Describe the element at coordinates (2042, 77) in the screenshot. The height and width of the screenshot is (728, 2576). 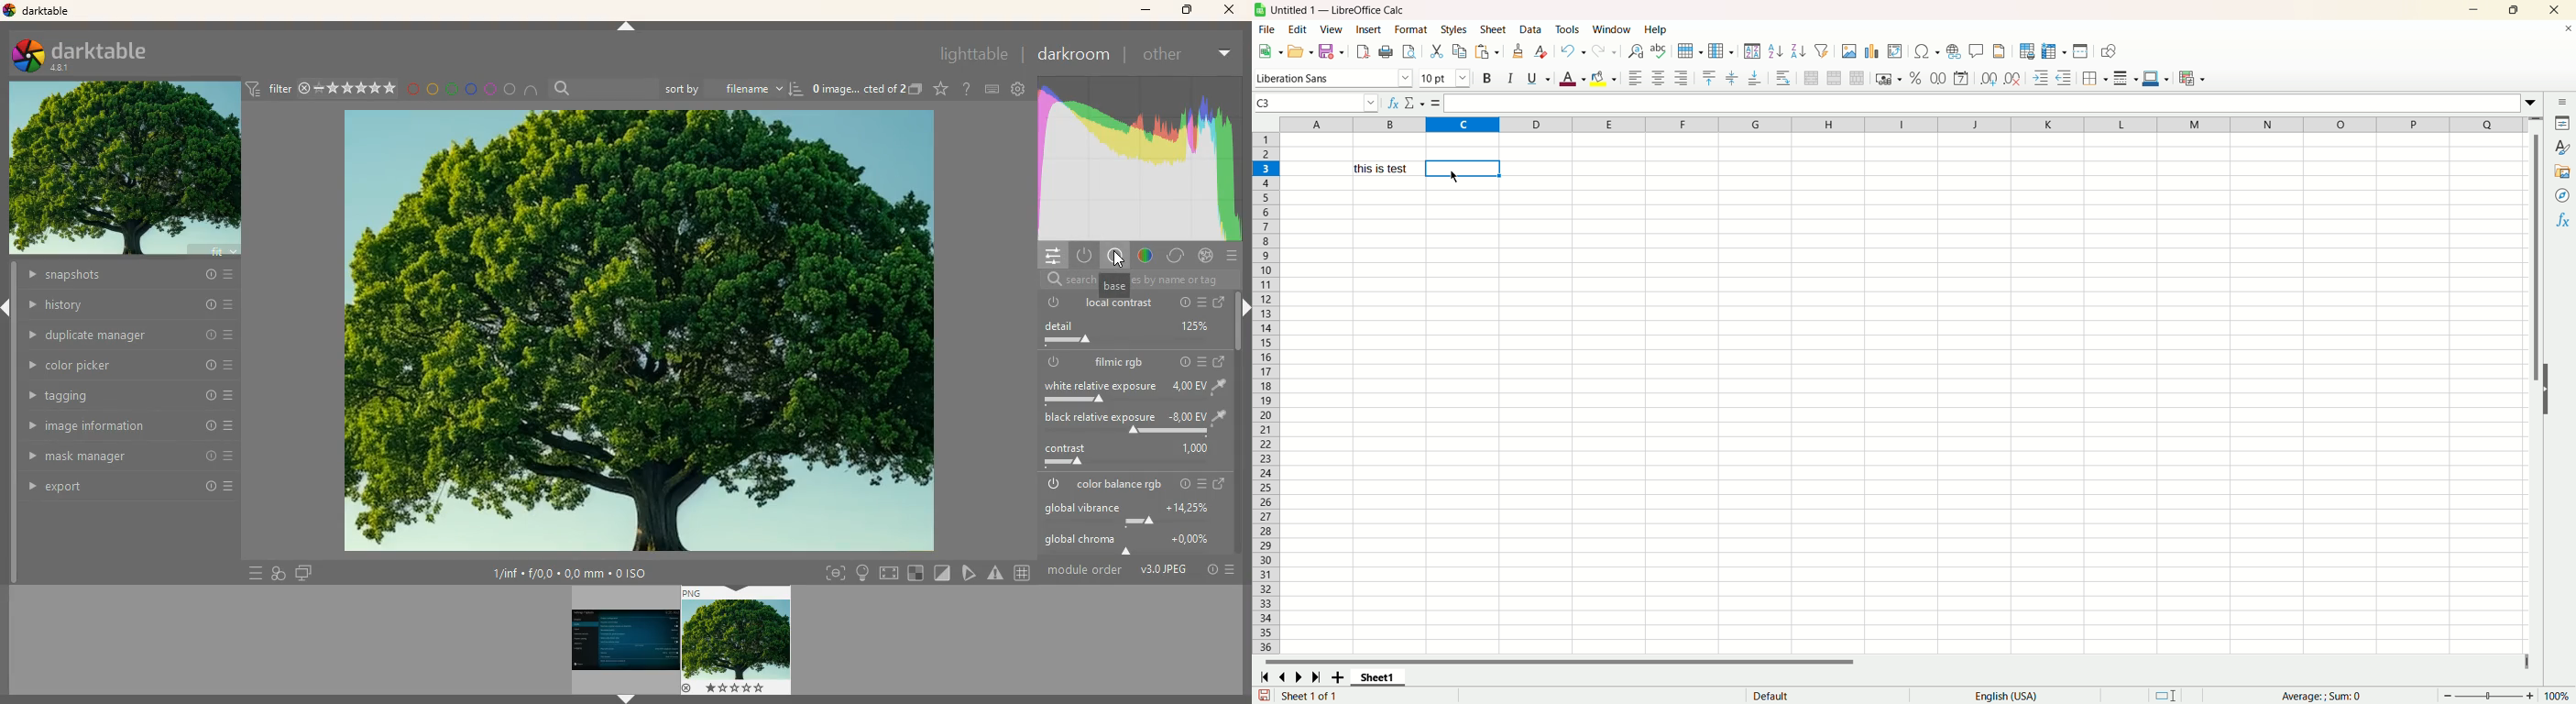
I see `increase indent` at that location.